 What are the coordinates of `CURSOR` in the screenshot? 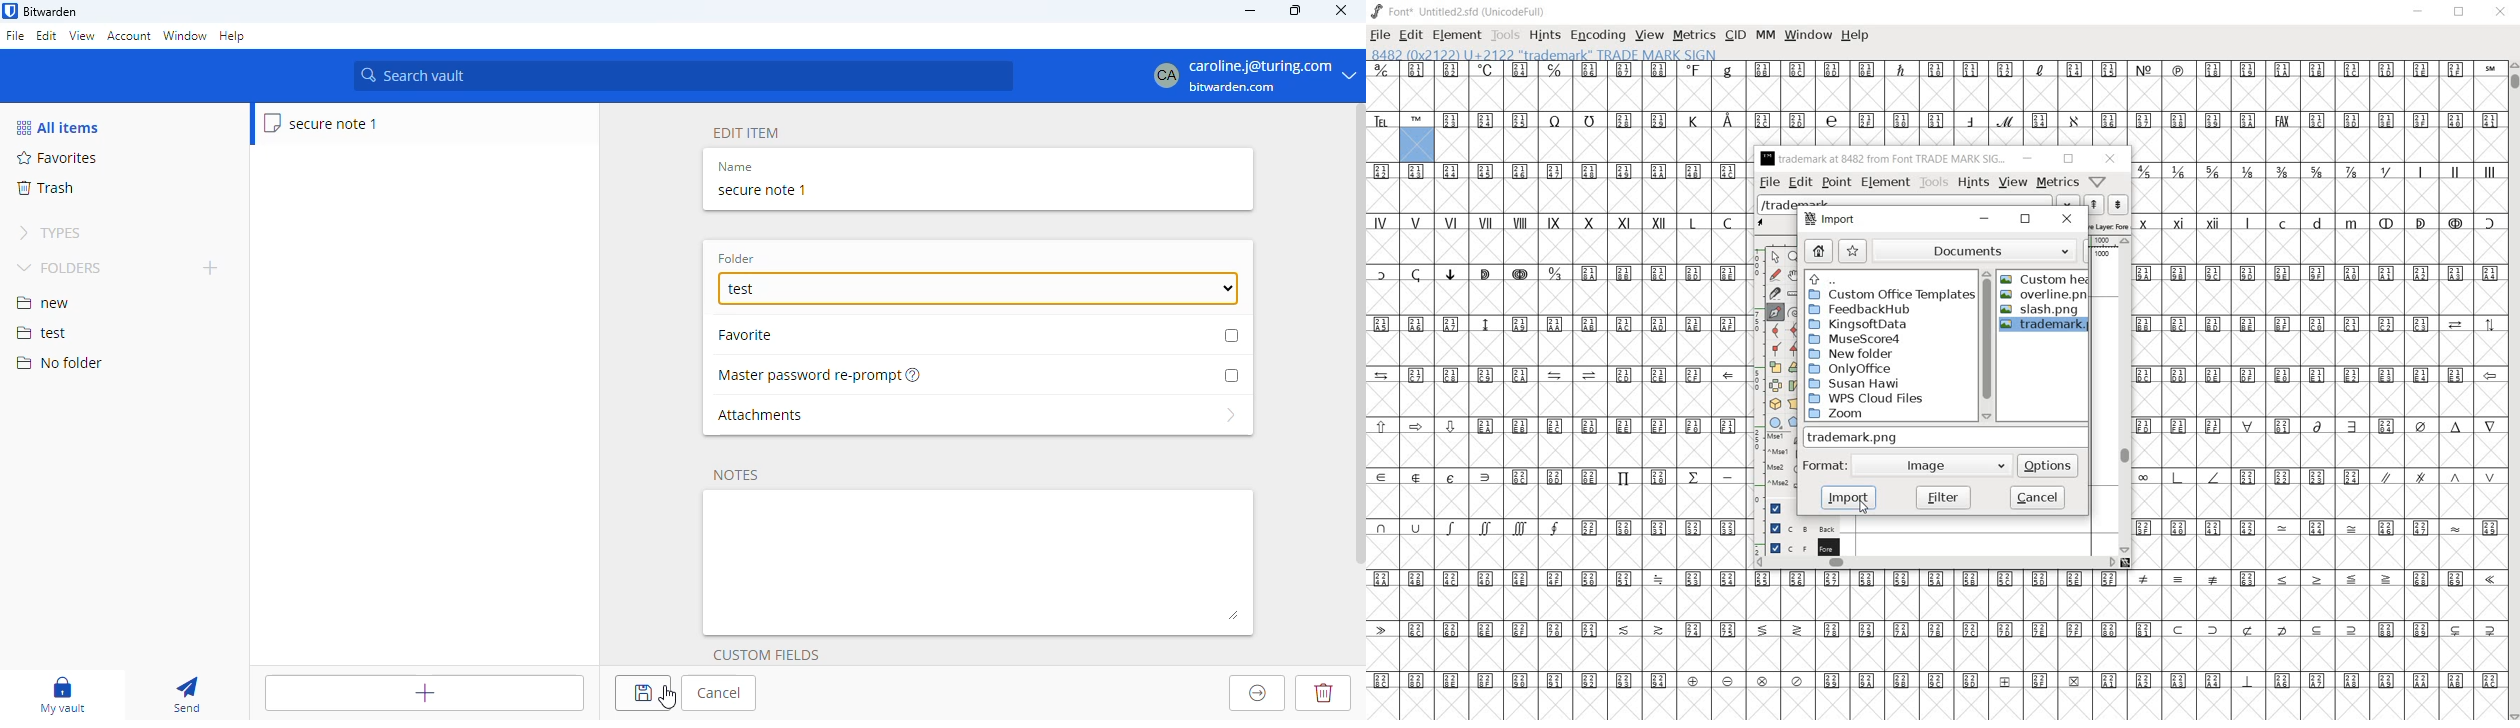 It's located at (1863, 509).